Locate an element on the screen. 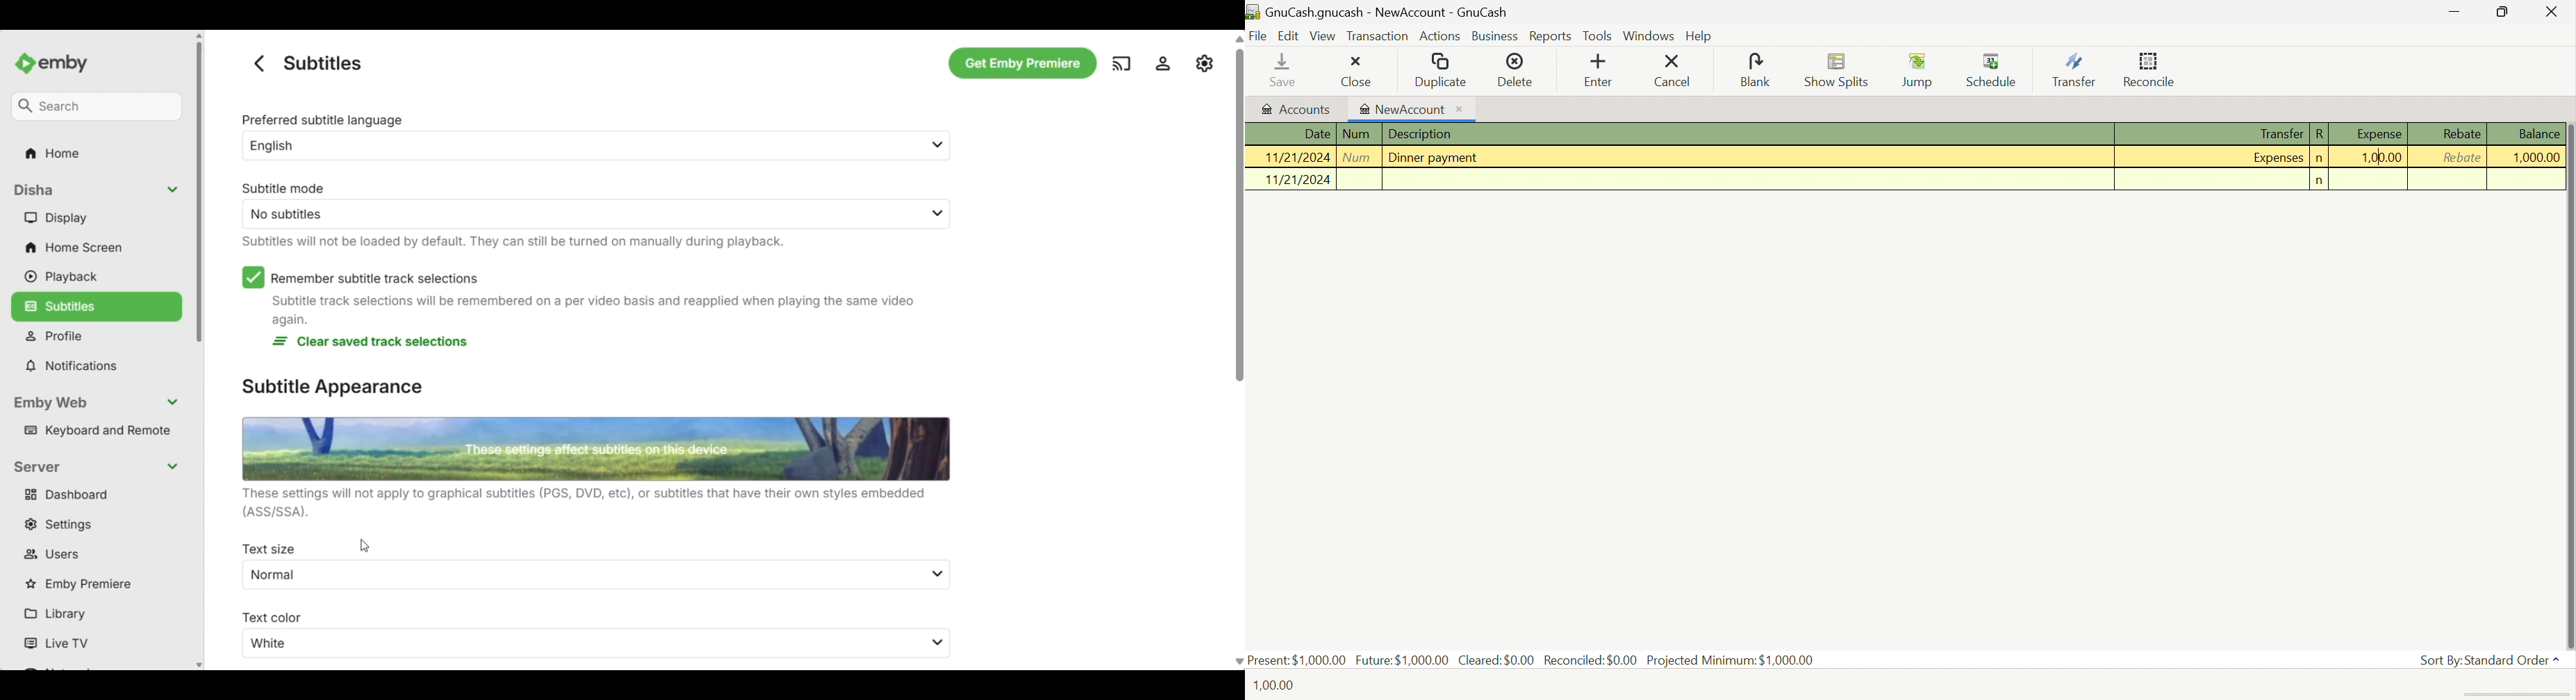  Information about subtitle mode is located at coordinates (510, 242).